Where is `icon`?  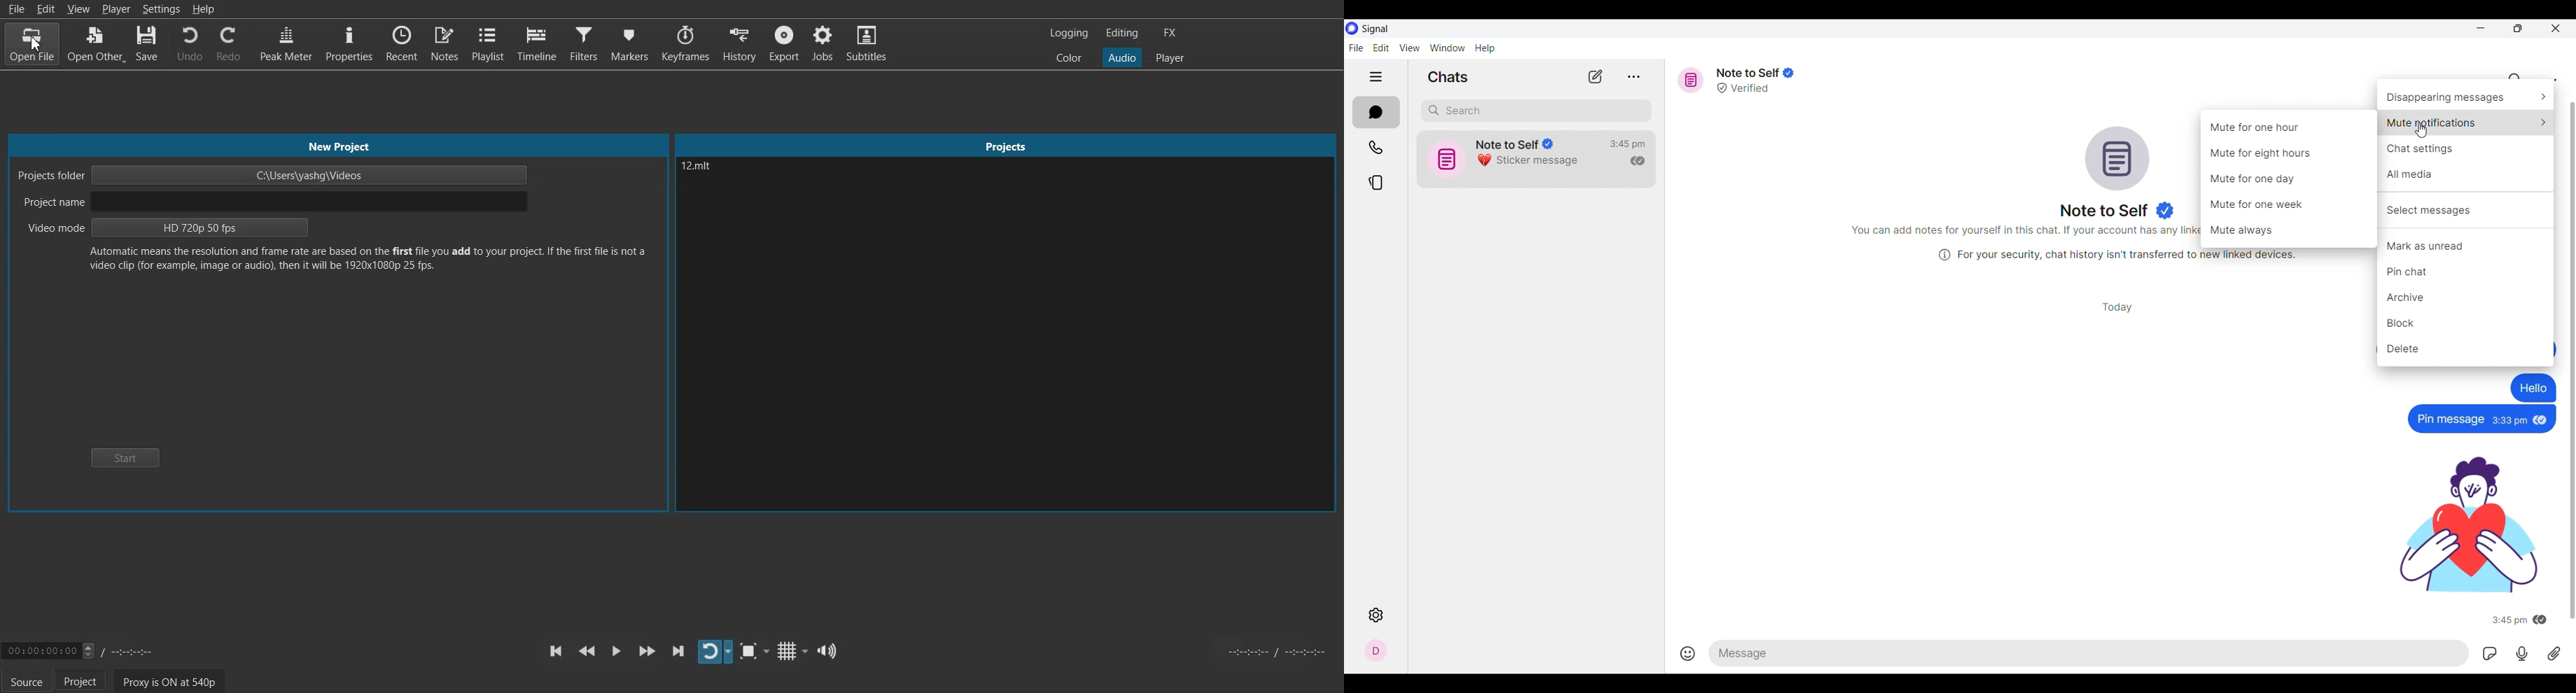
icon is located at coordinates (1445, 158).